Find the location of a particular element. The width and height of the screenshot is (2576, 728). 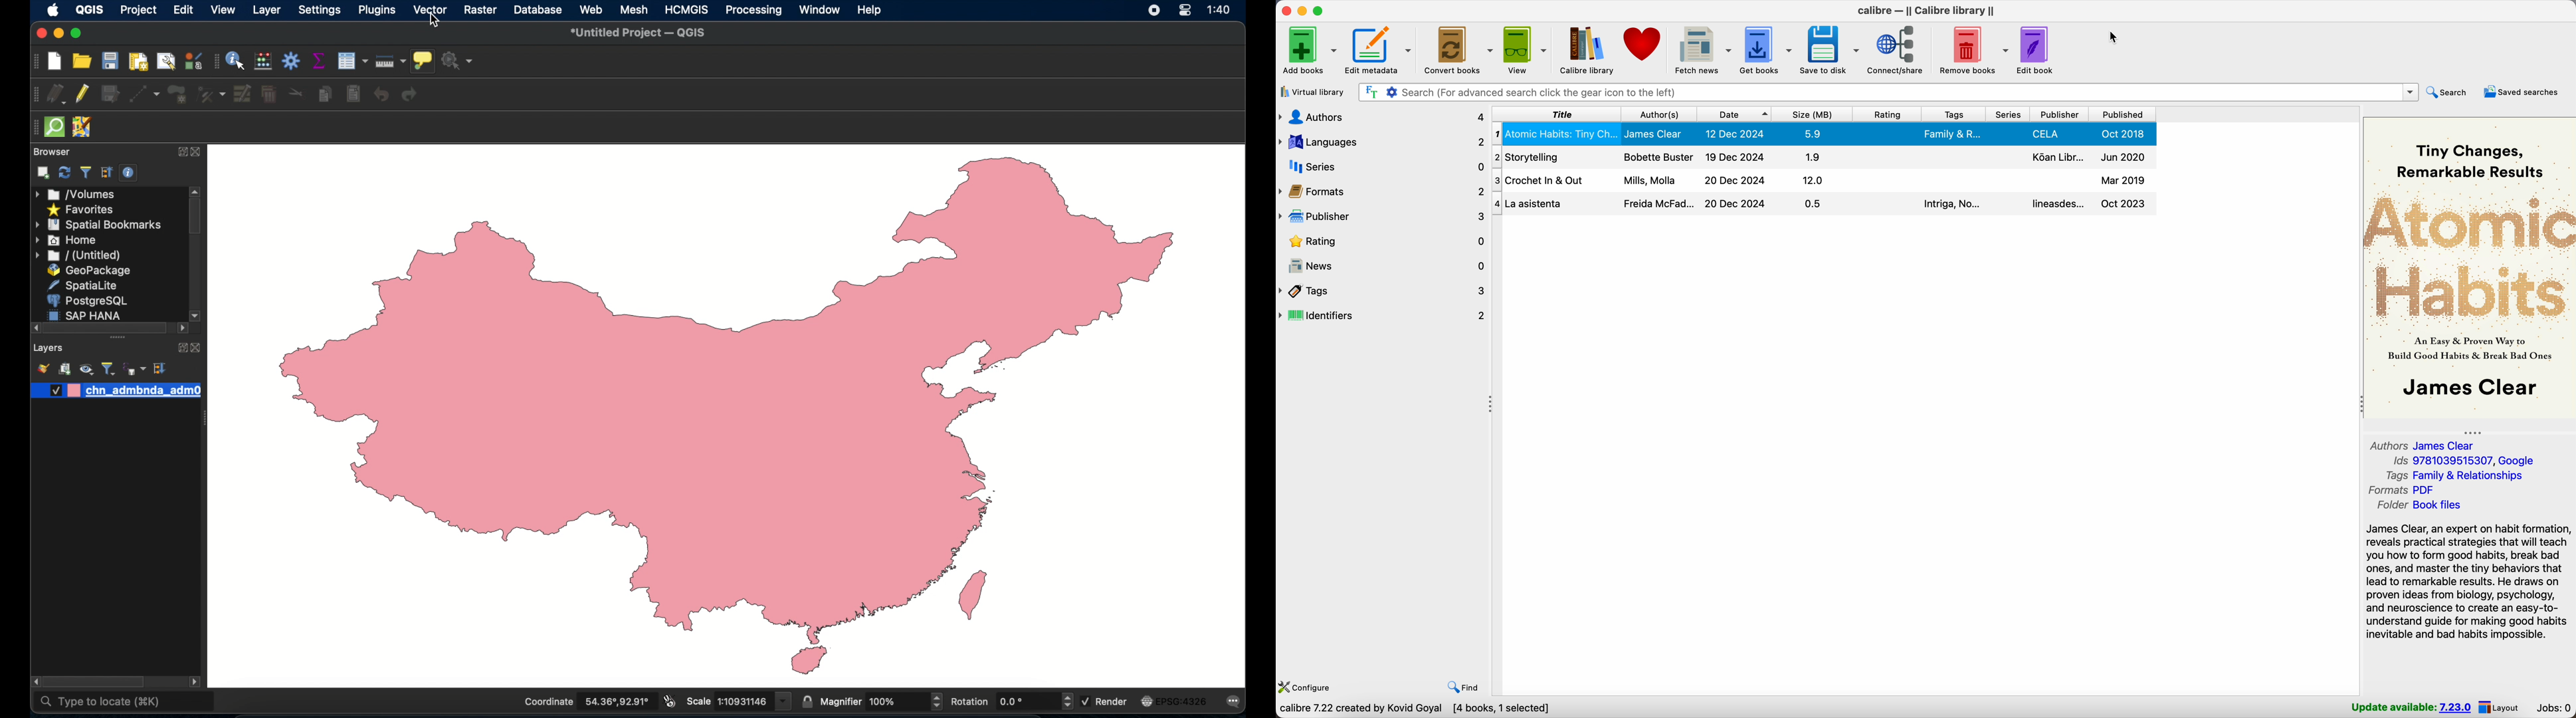

scroll down arrow is located at coordinates (197, 314).